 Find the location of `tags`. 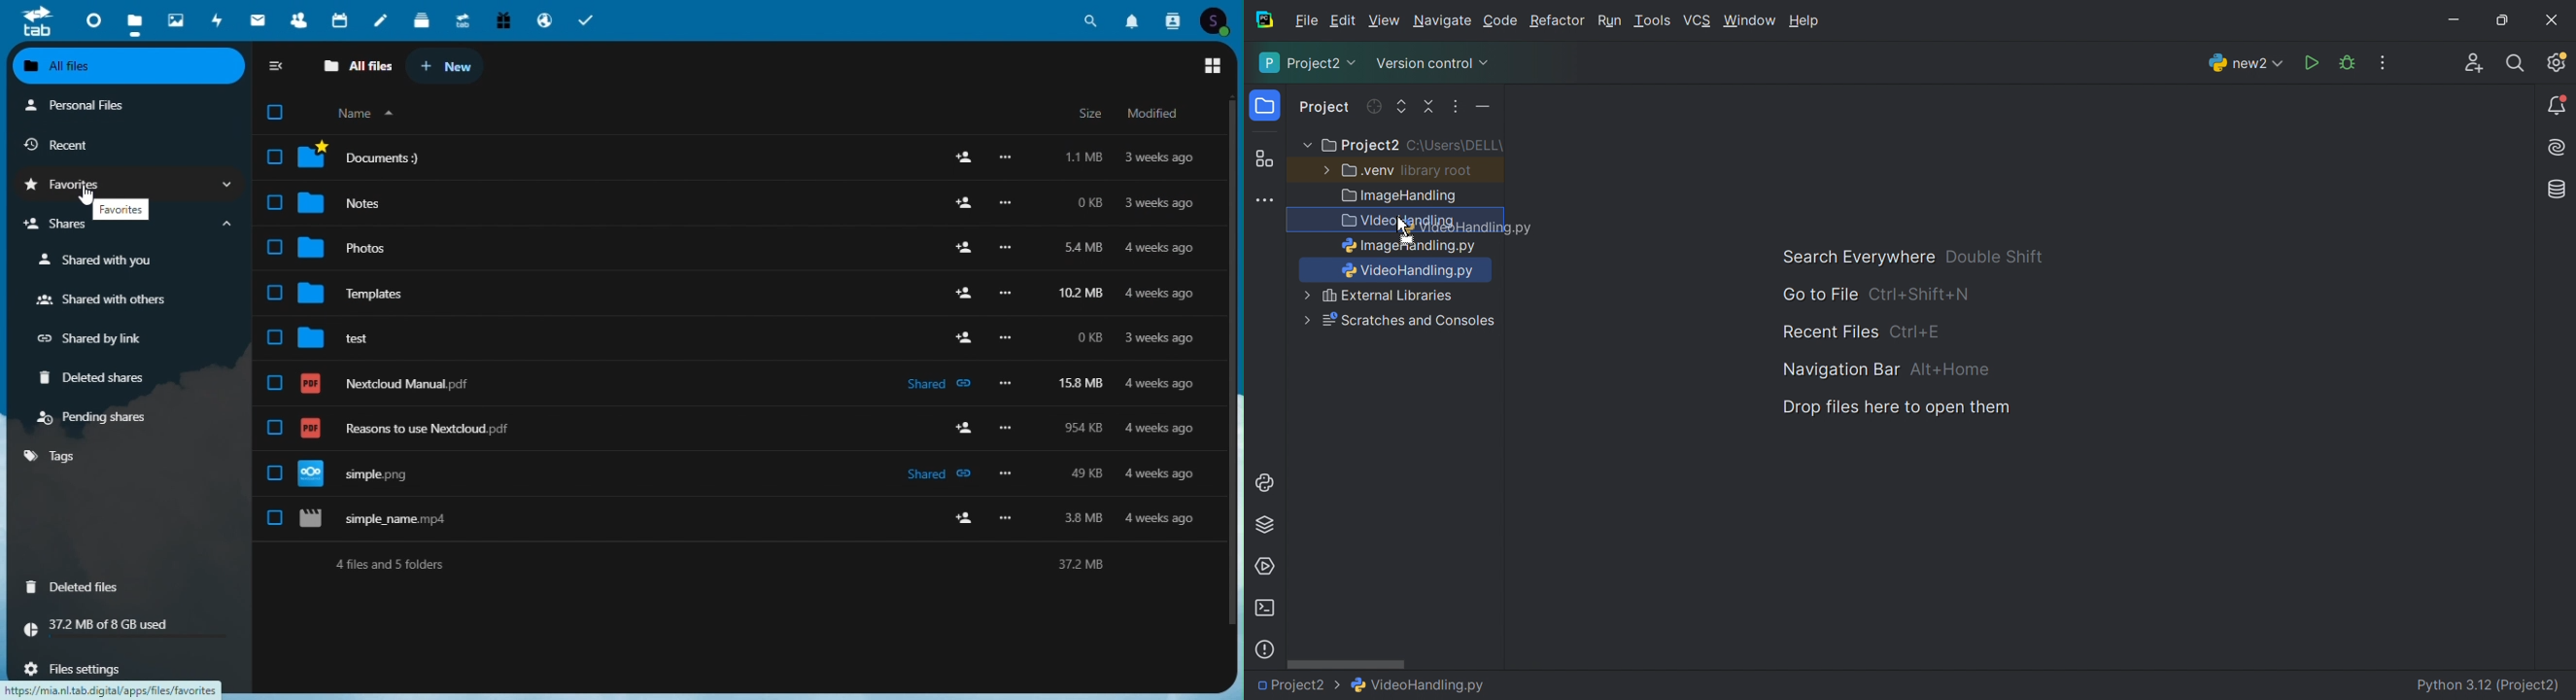

tags is located at coordinates (55, 455).